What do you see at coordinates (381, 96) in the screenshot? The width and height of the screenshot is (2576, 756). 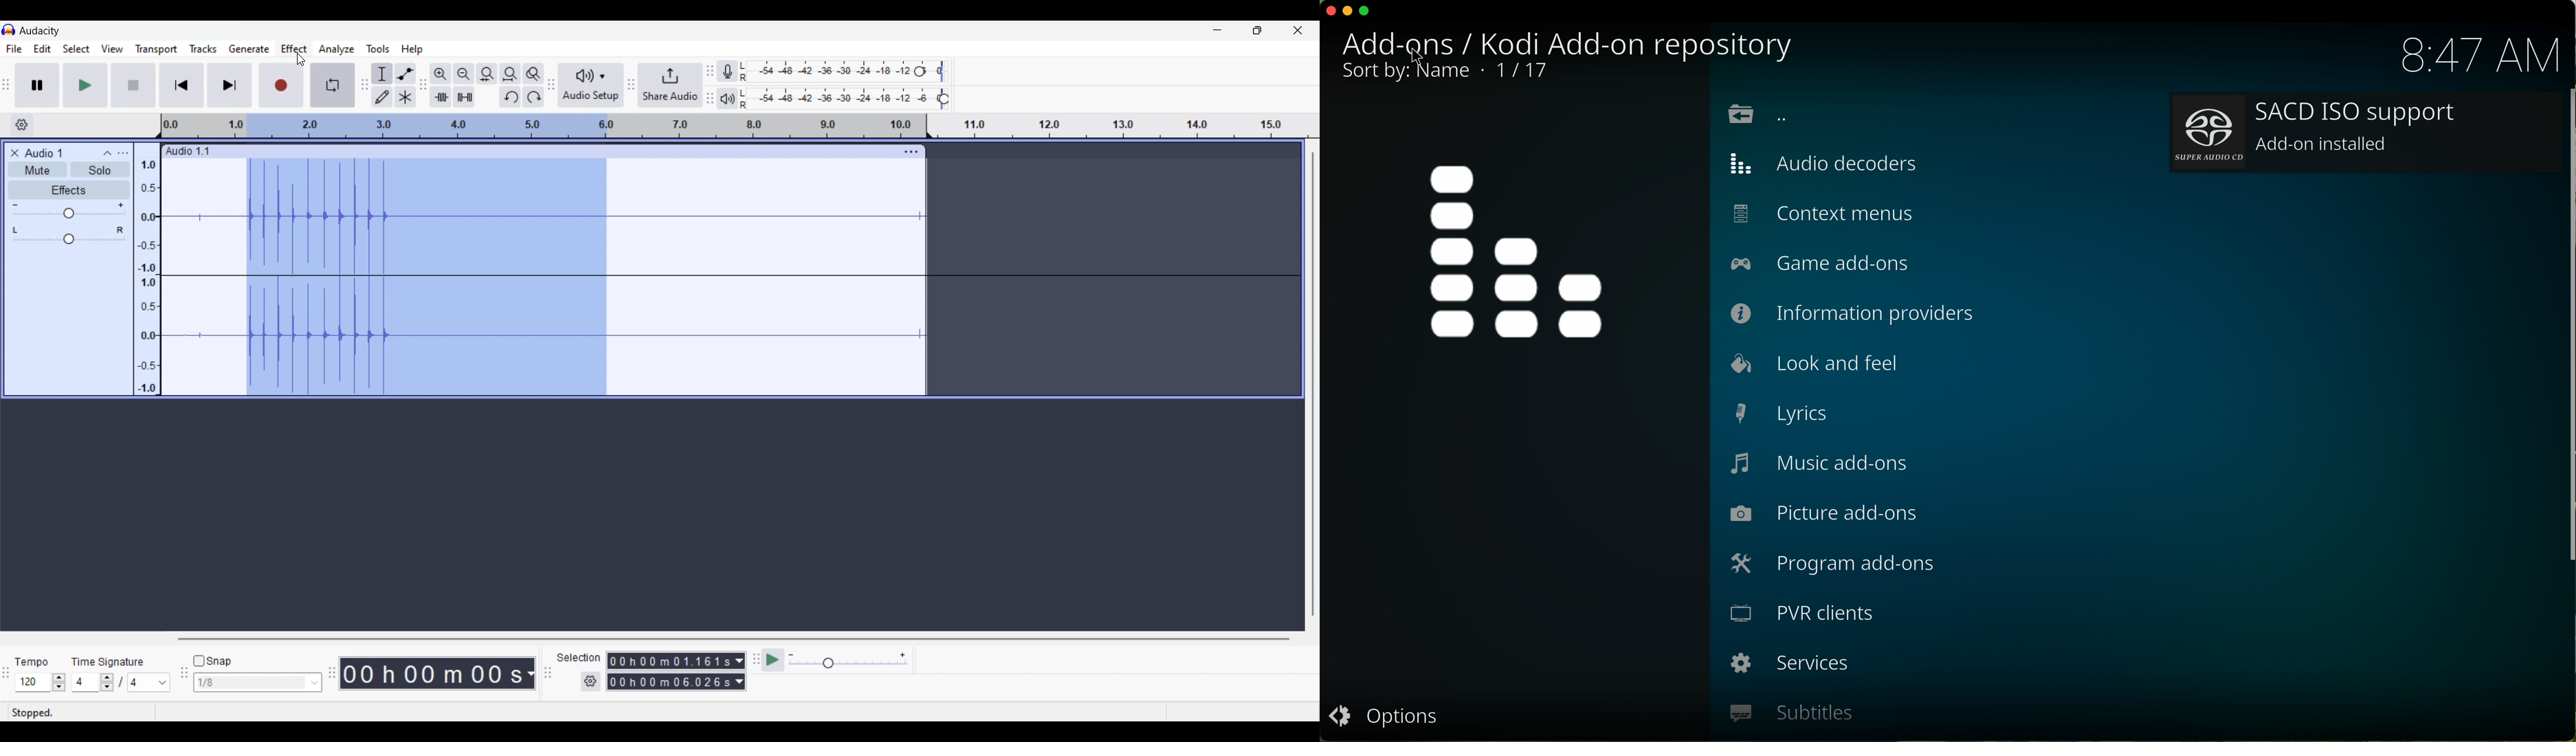 I see `Draw tool` at bounding box center [381, 96].